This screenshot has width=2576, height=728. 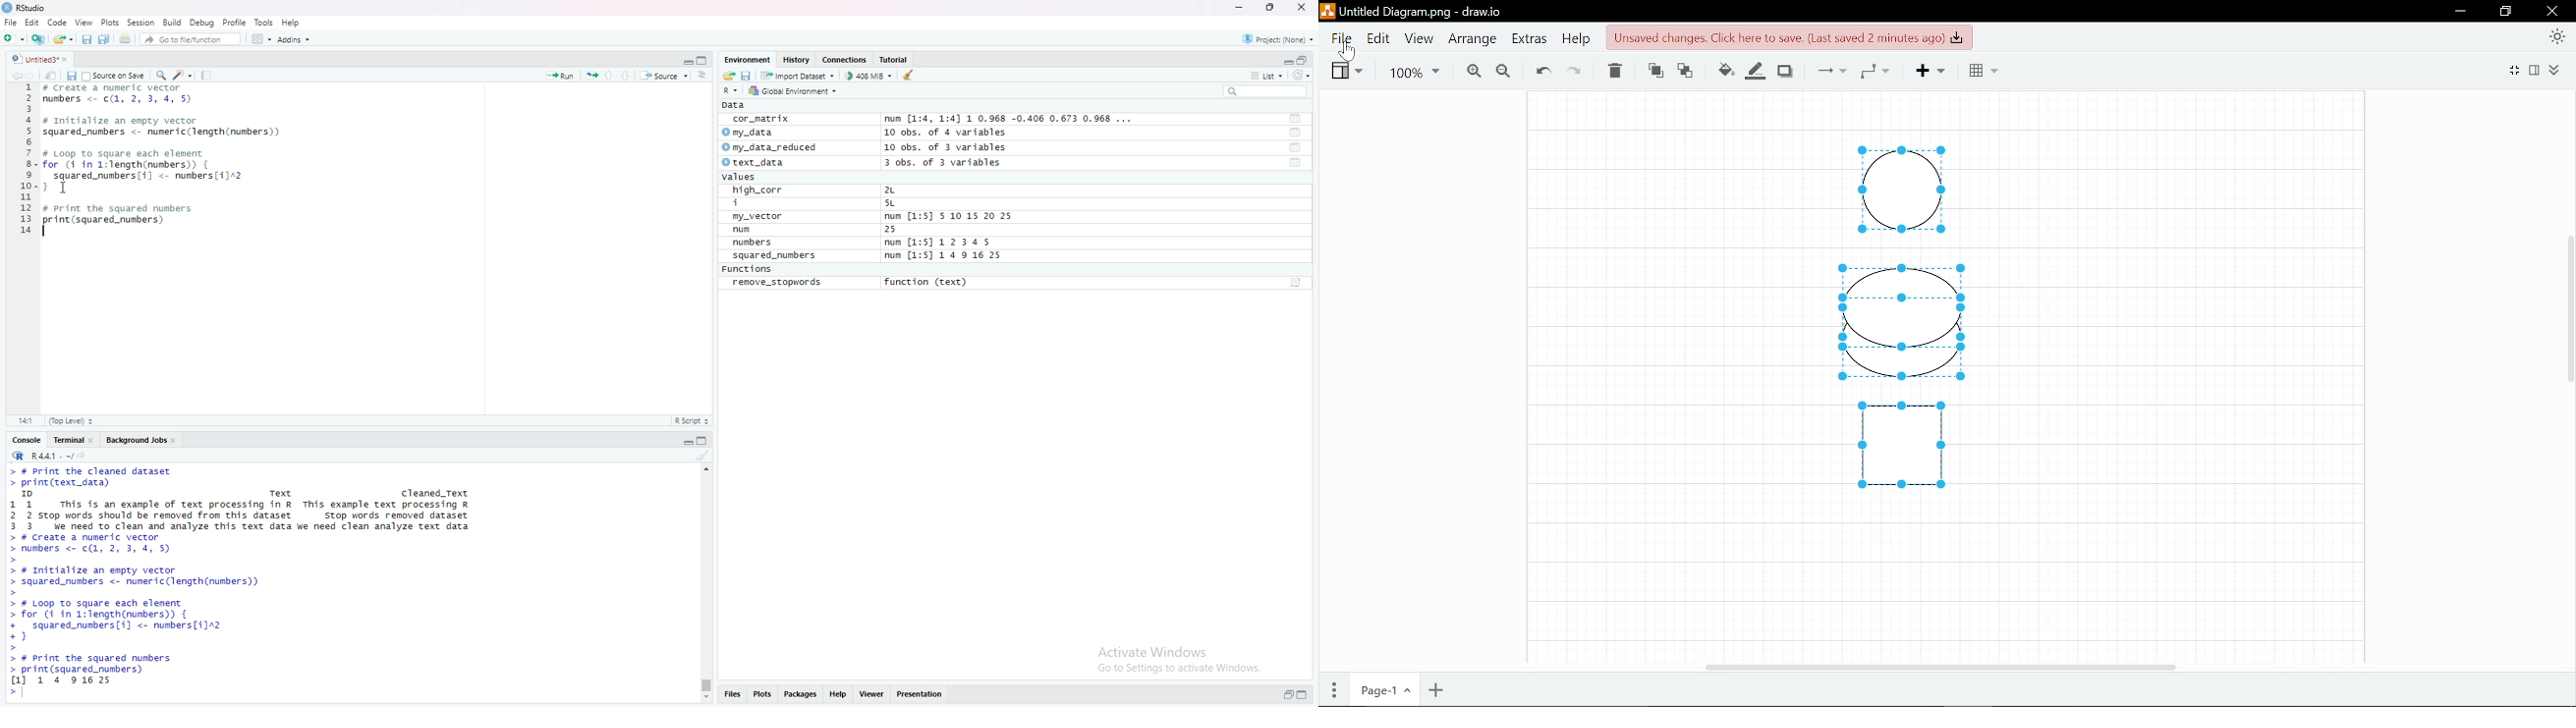 I want to click on verical scrollbar, so click(x=705, y=685).